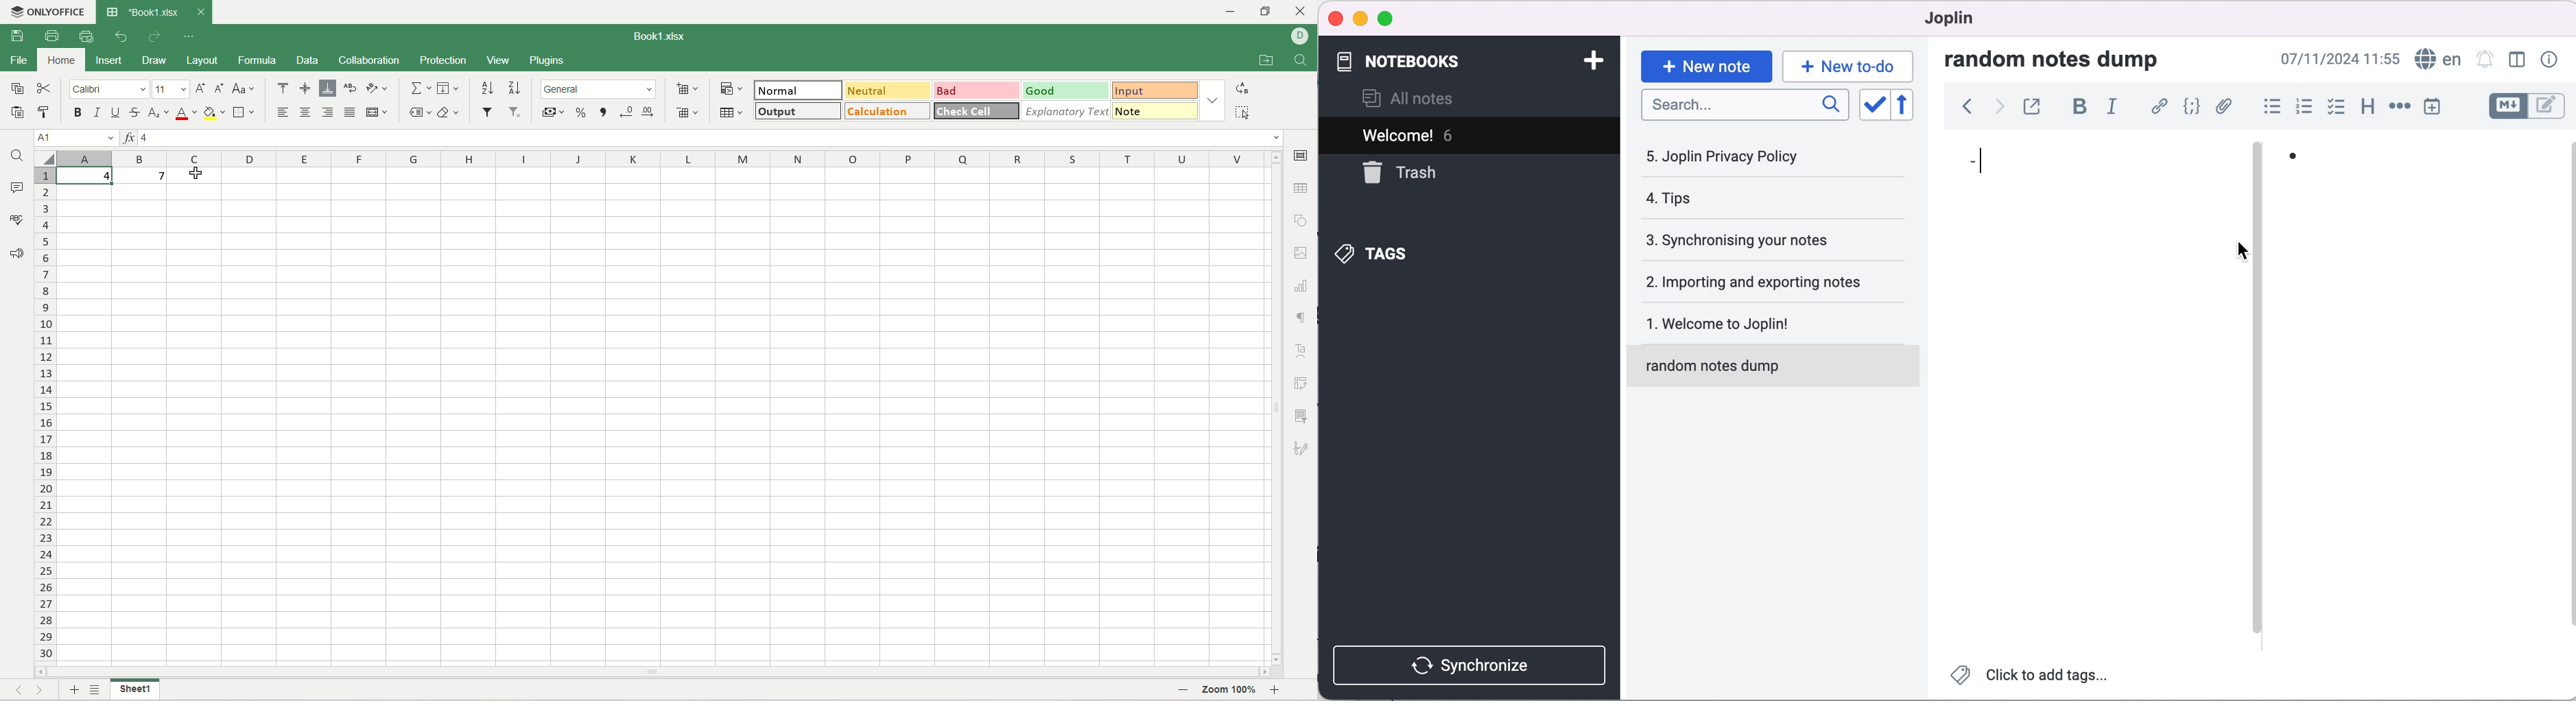 The image size is (2576, 728). Describe the element at coordinates (19, 114) in the screenshot. I see `paste` at that location.